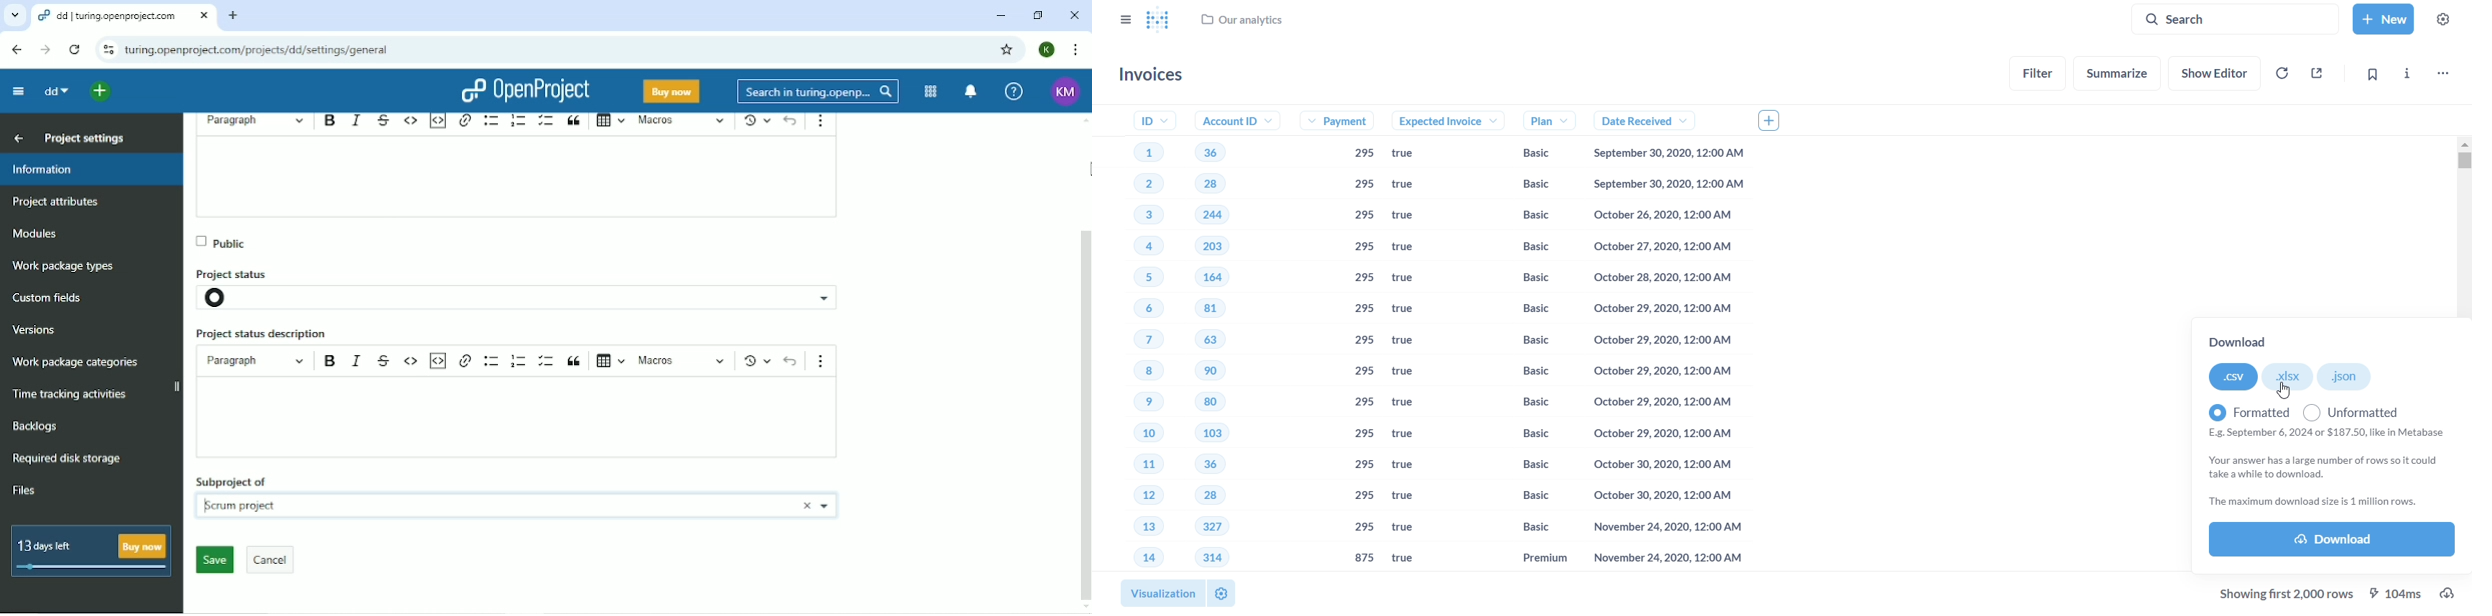 The height and width of the screenshot is (616, 2492). I want to click on Wok package categories, so click(76, 363).